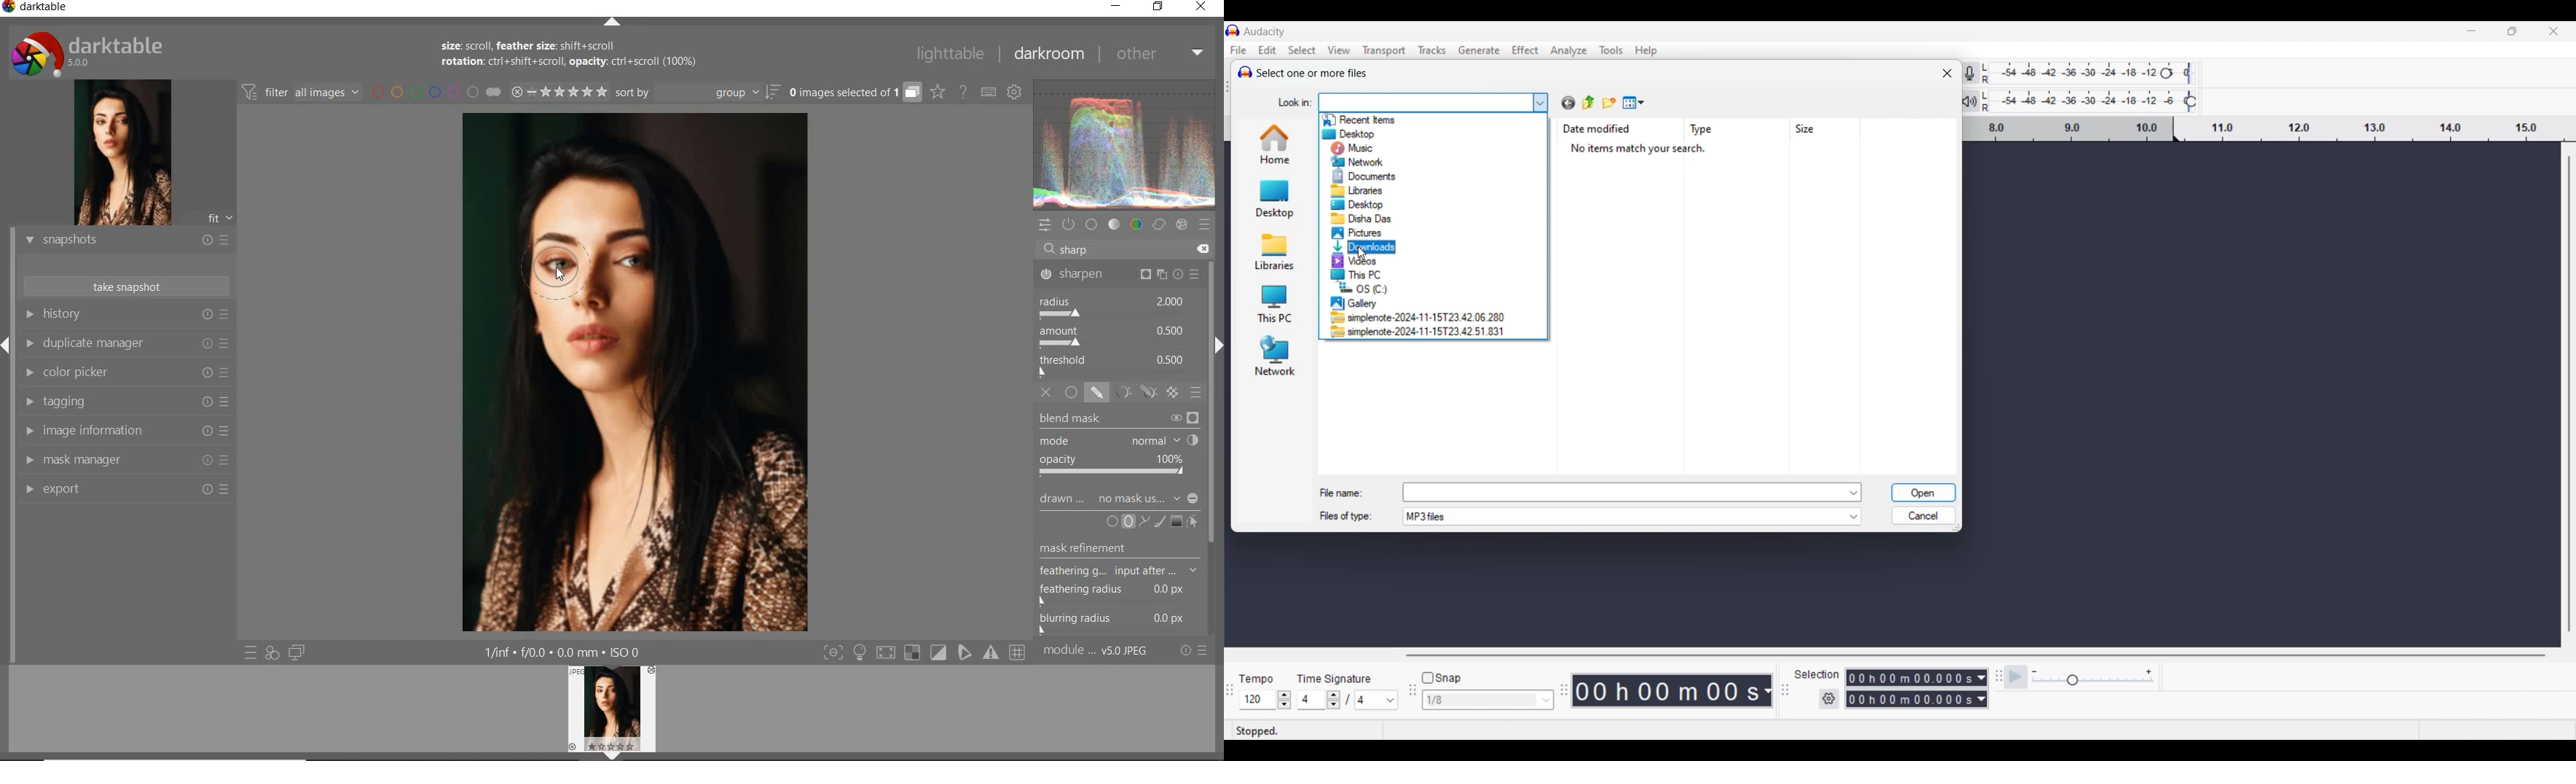 The width and height of the screenshot is (2576, 784). Describe the element at coordinates (1118, 446) in the screenshot. I see `blend mask options` at that location.